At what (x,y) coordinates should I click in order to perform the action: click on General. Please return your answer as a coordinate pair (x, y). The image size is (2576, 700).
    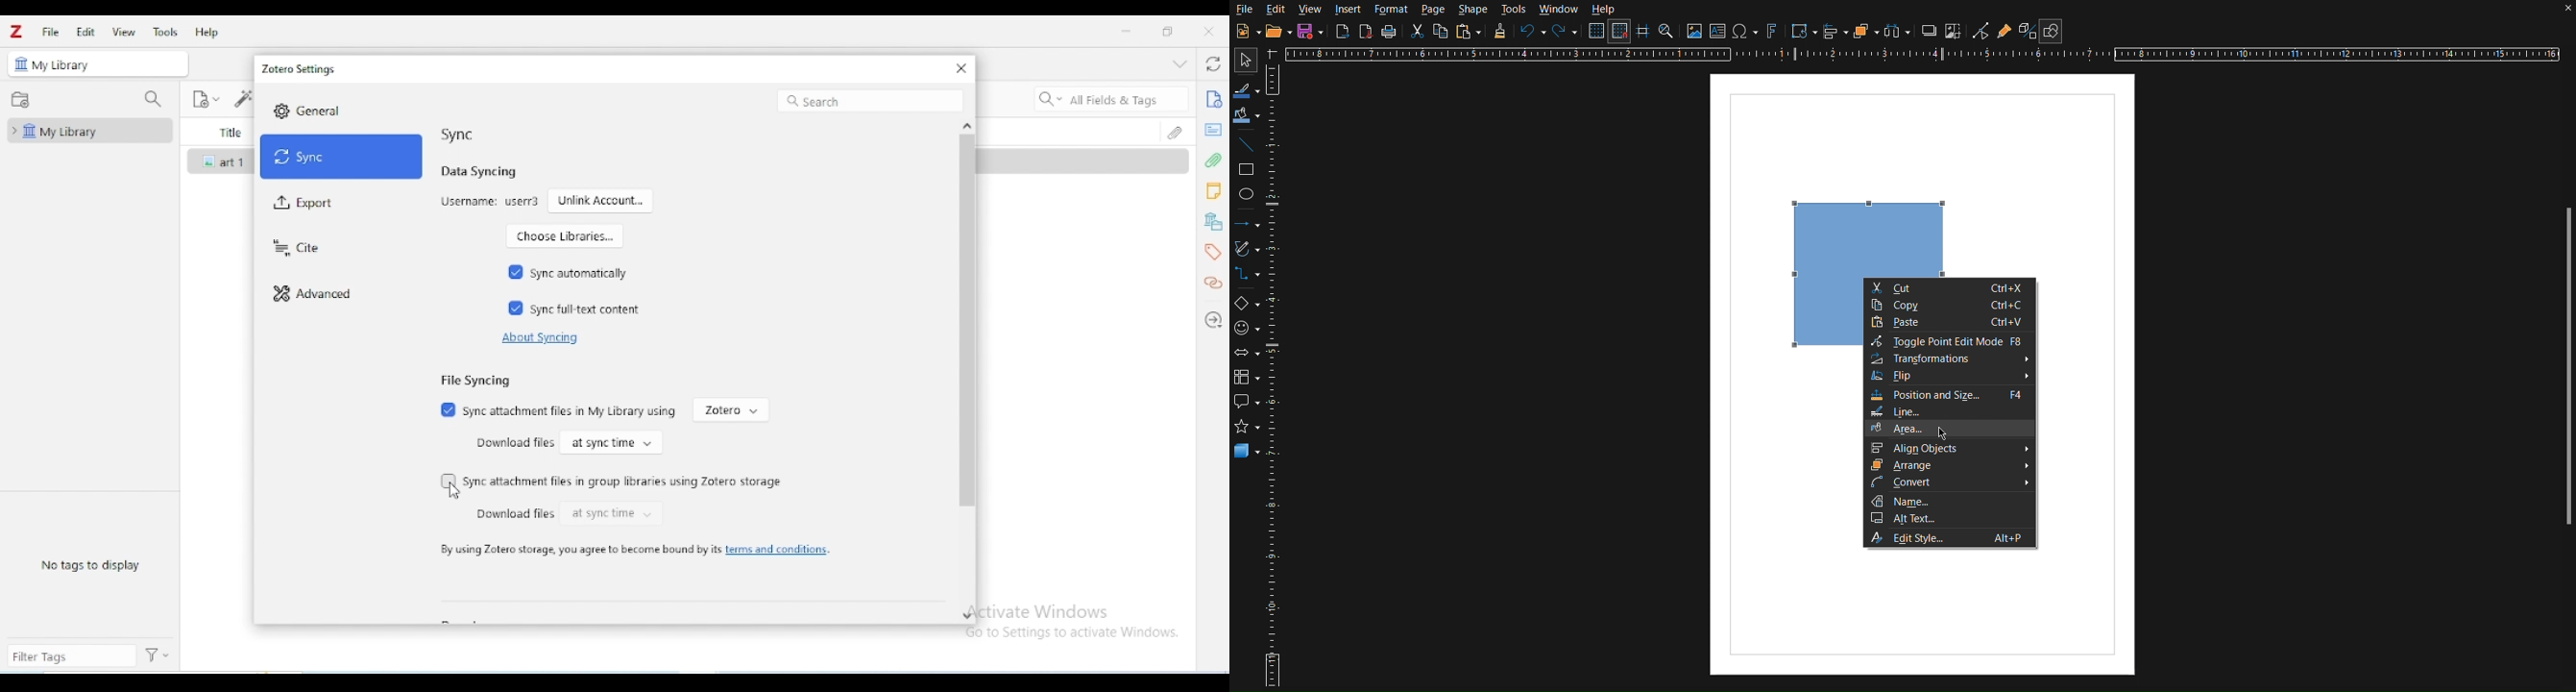
    Looking at the image, I should click on (321, 111).